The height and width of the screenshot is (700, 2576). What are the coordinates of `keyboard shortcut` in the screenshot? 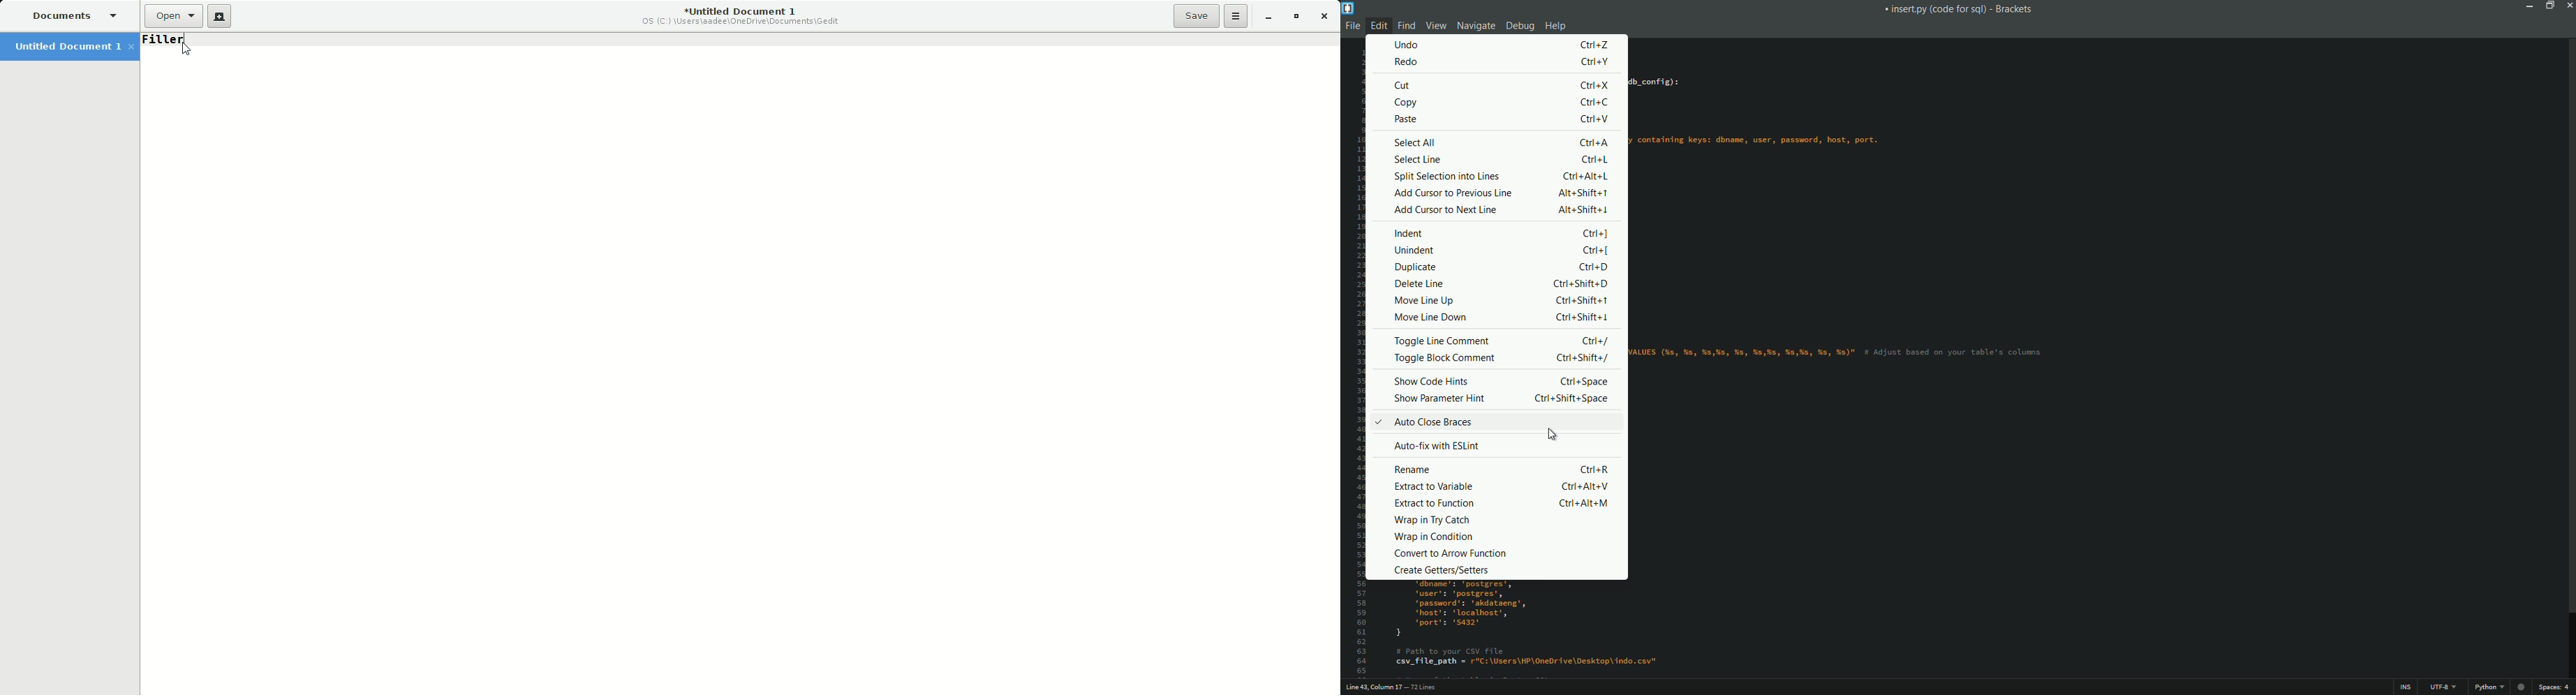 It's located at (1585, 192).